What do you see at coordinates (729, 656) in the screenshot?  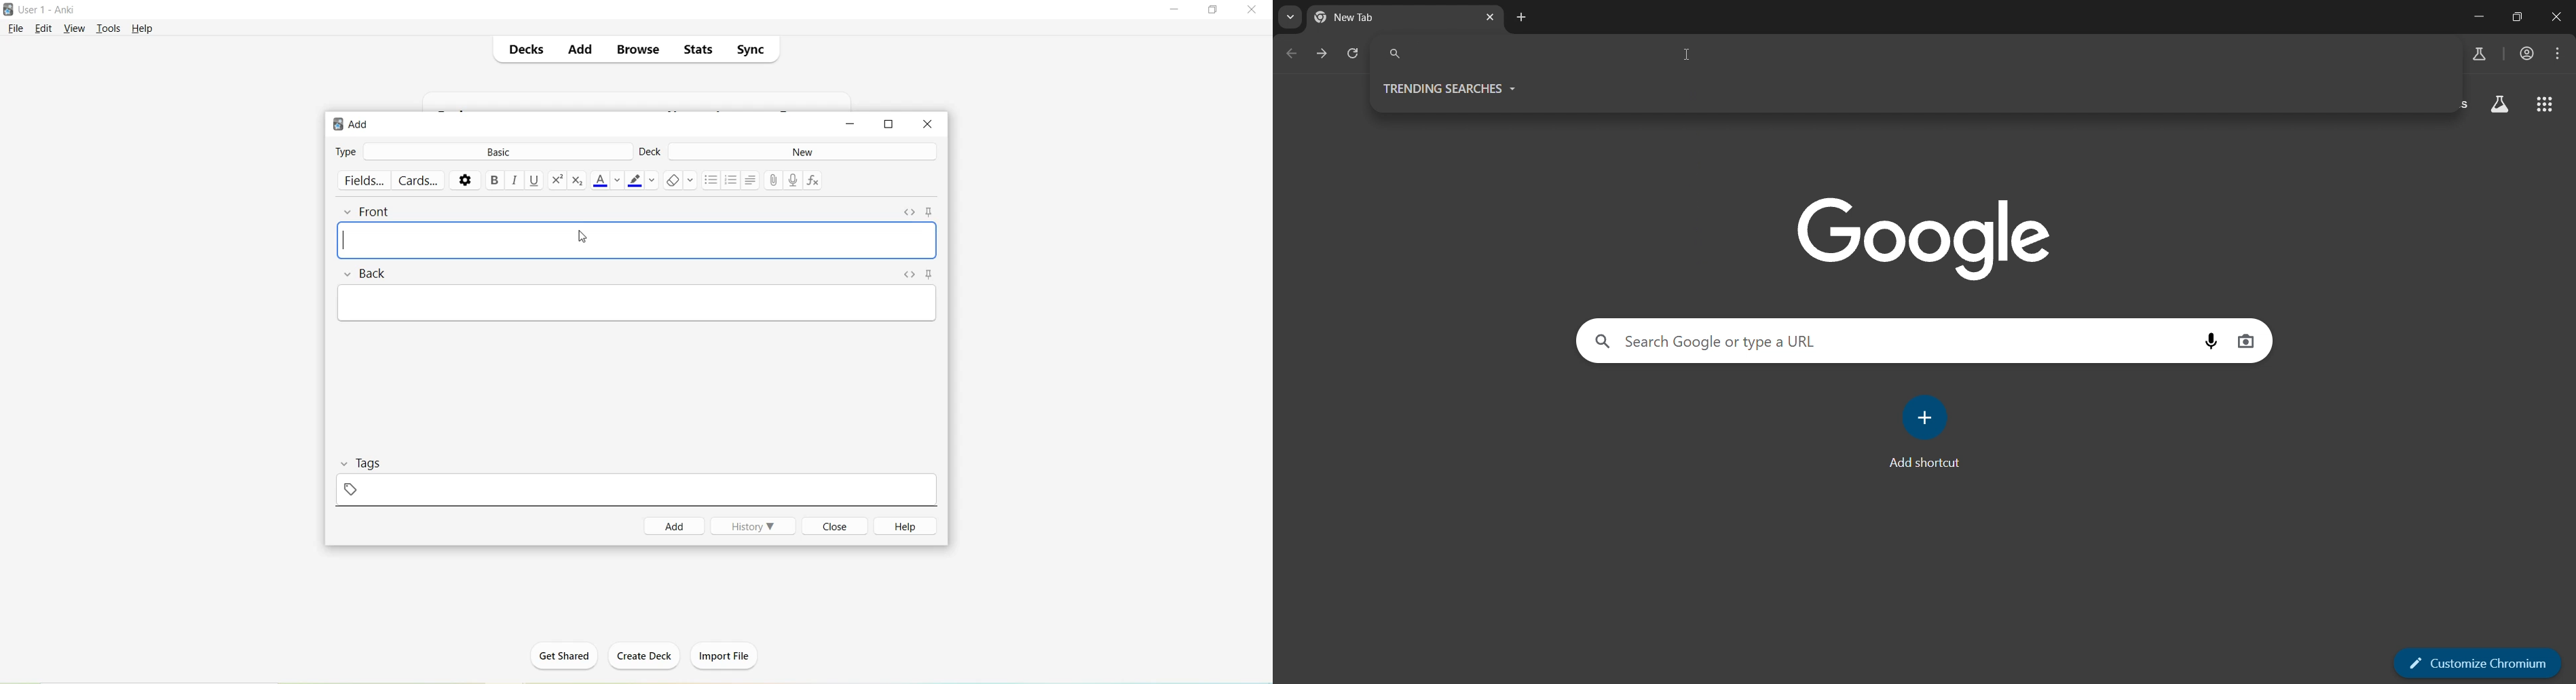 I see `Import File` at bounding box center [729, 656].